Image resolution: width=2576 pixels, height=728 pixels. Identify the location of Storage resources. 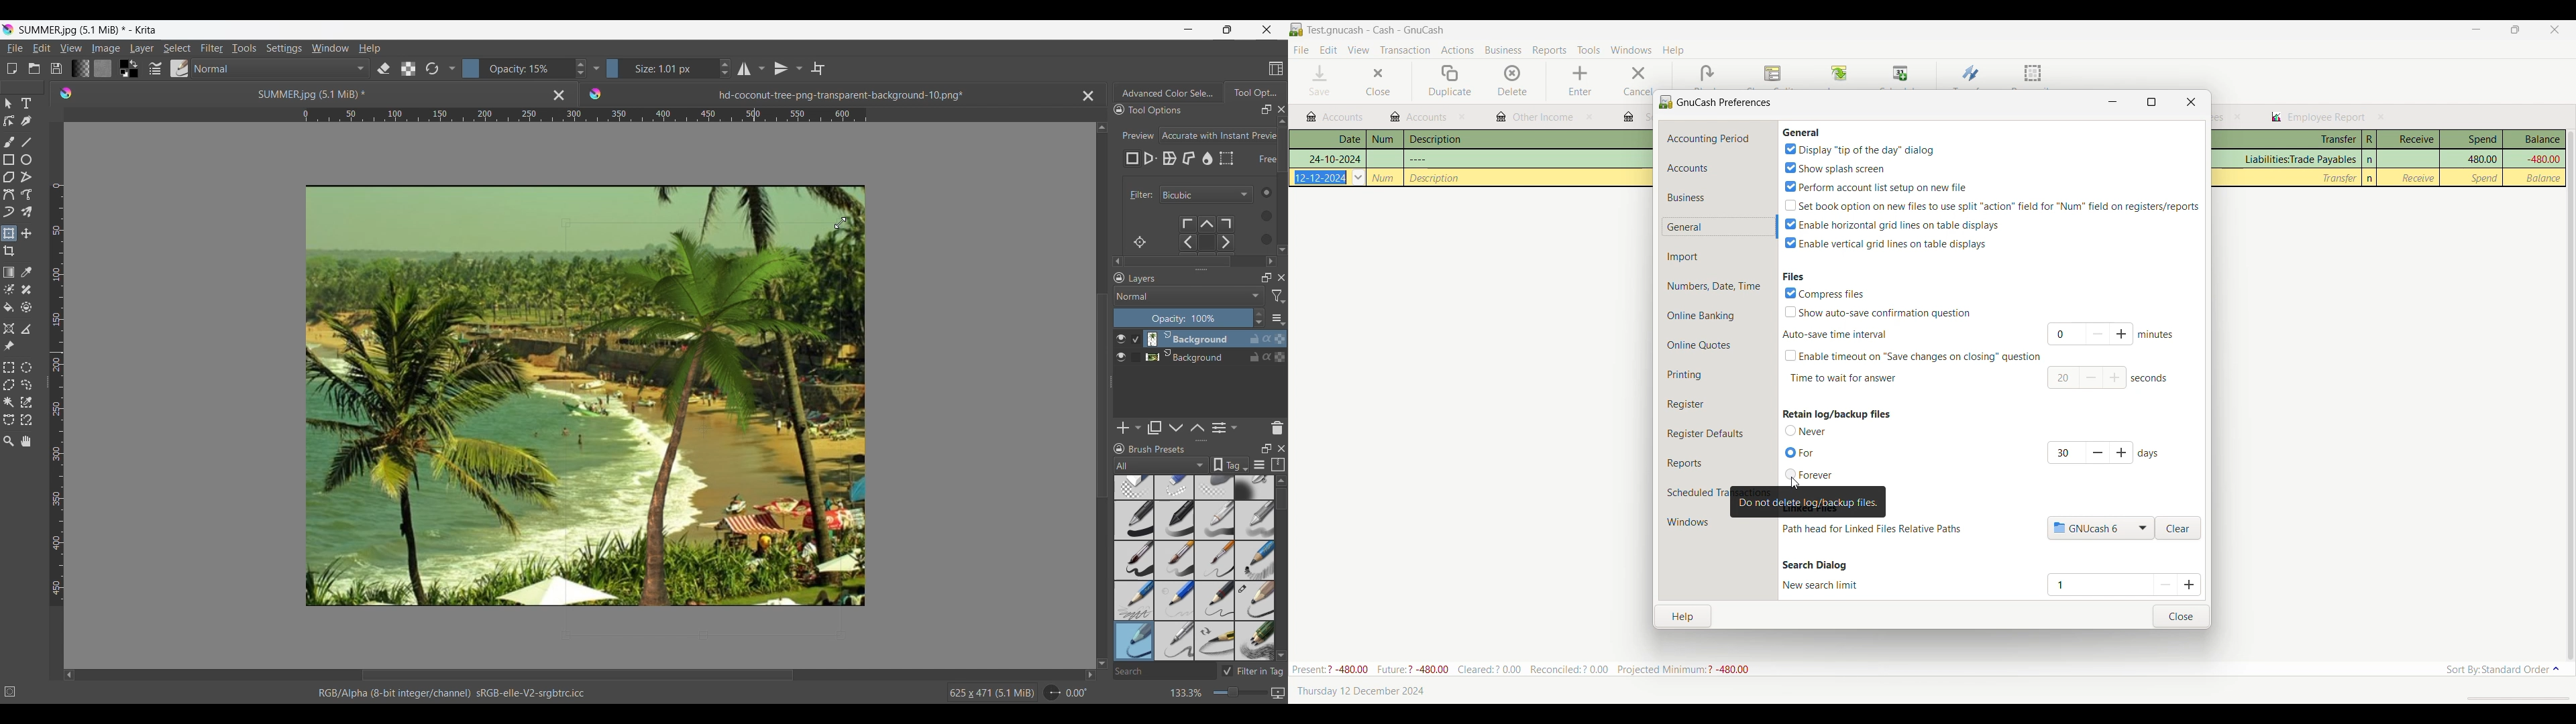
(1279, 464).